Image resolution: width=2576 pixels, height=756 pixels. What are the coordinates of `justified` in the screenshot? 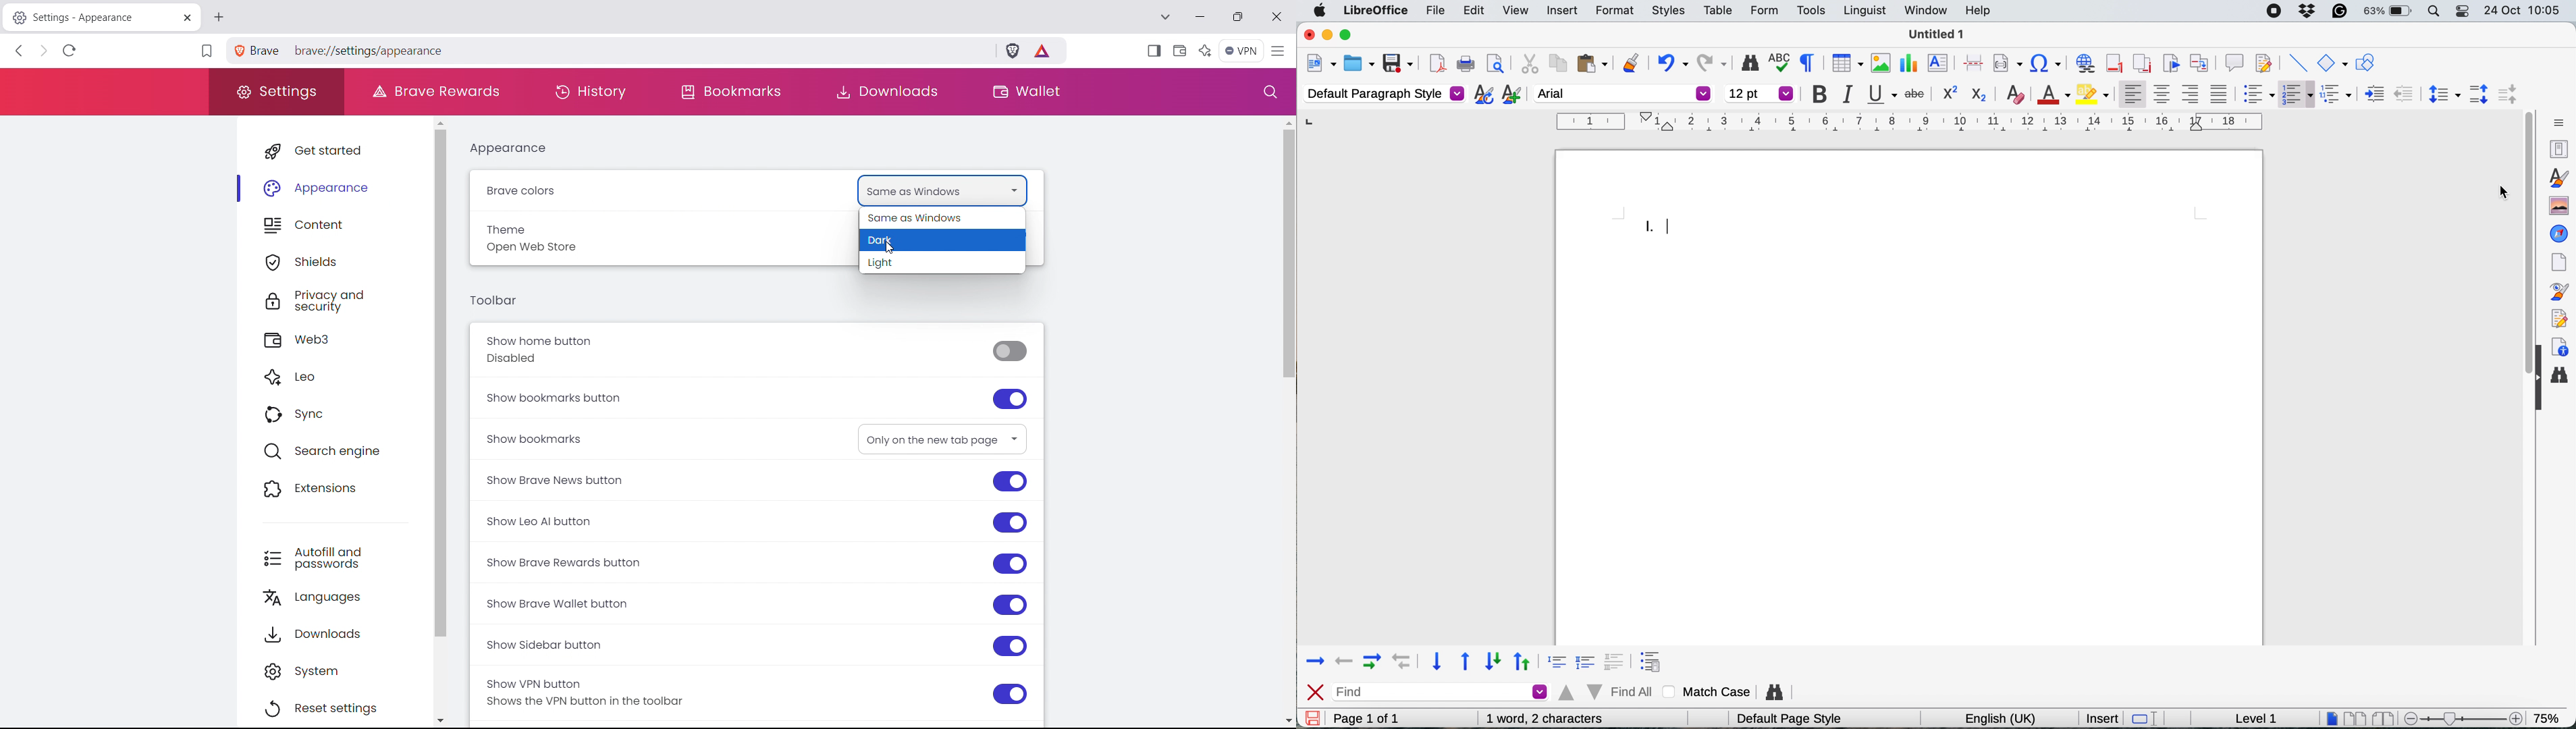 It's located at (2222, 94).